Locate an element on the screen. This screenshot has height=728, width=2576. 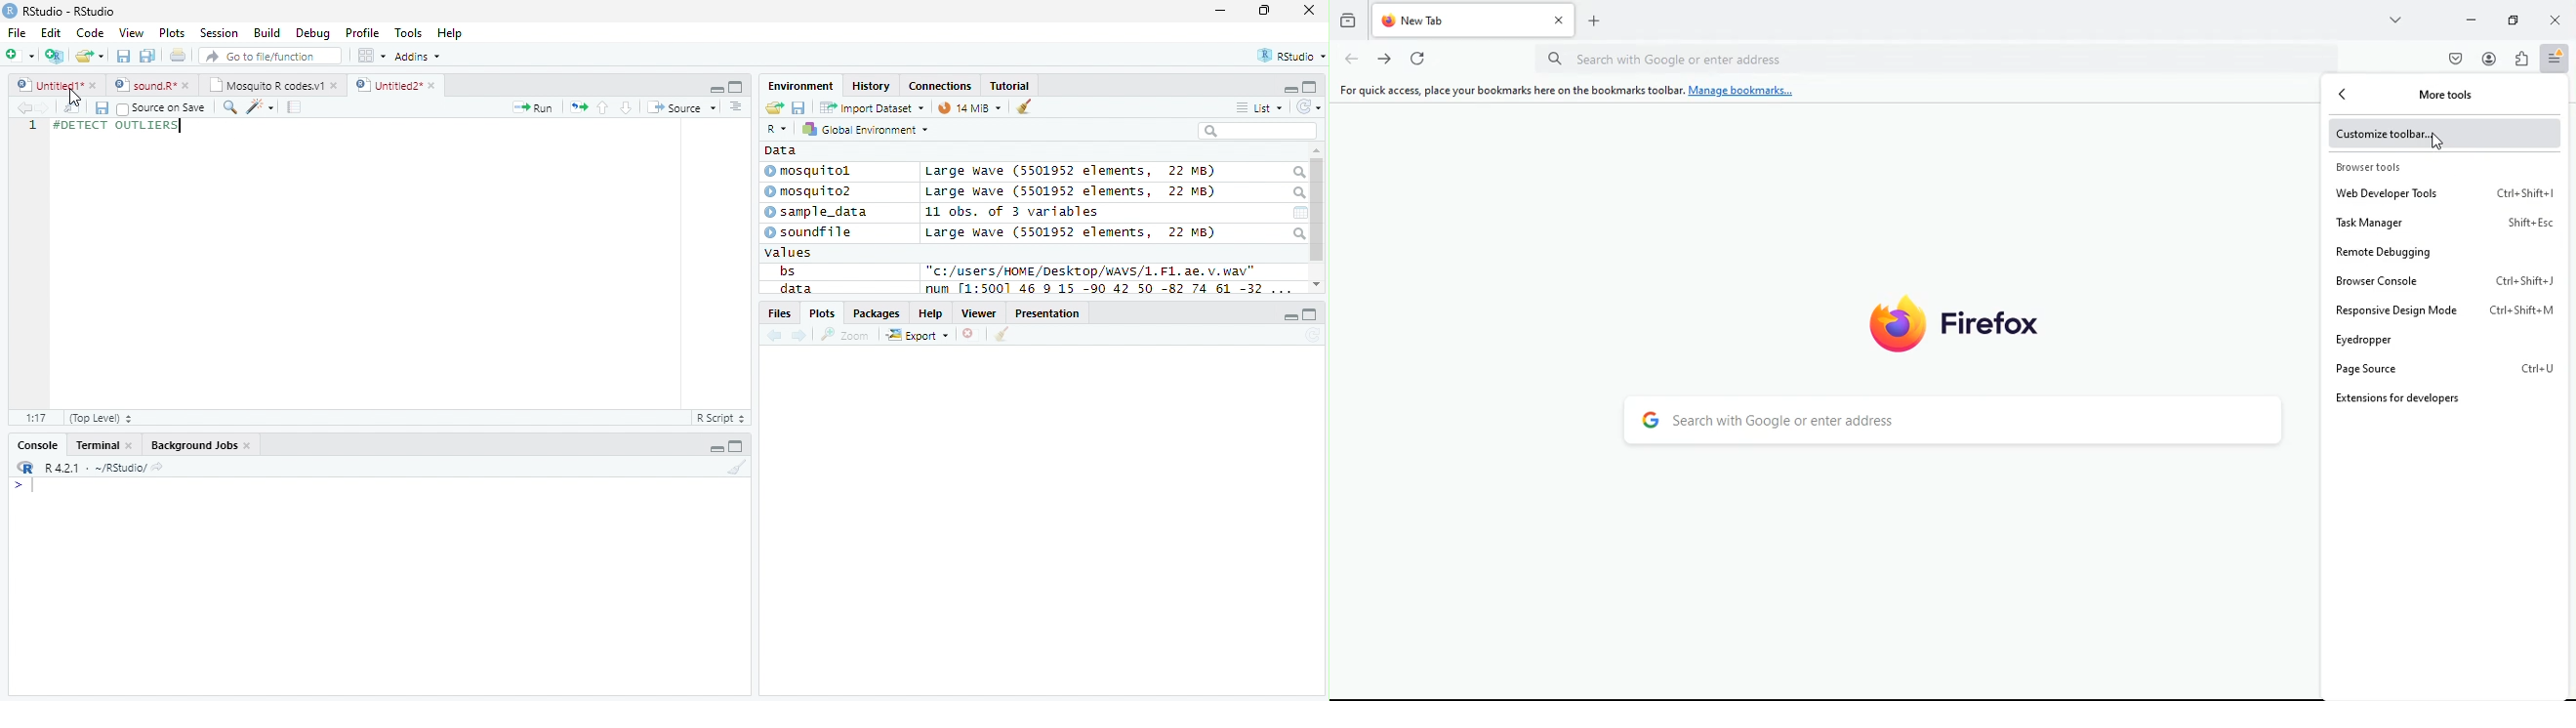
search is located at coordinates (1297, 173).